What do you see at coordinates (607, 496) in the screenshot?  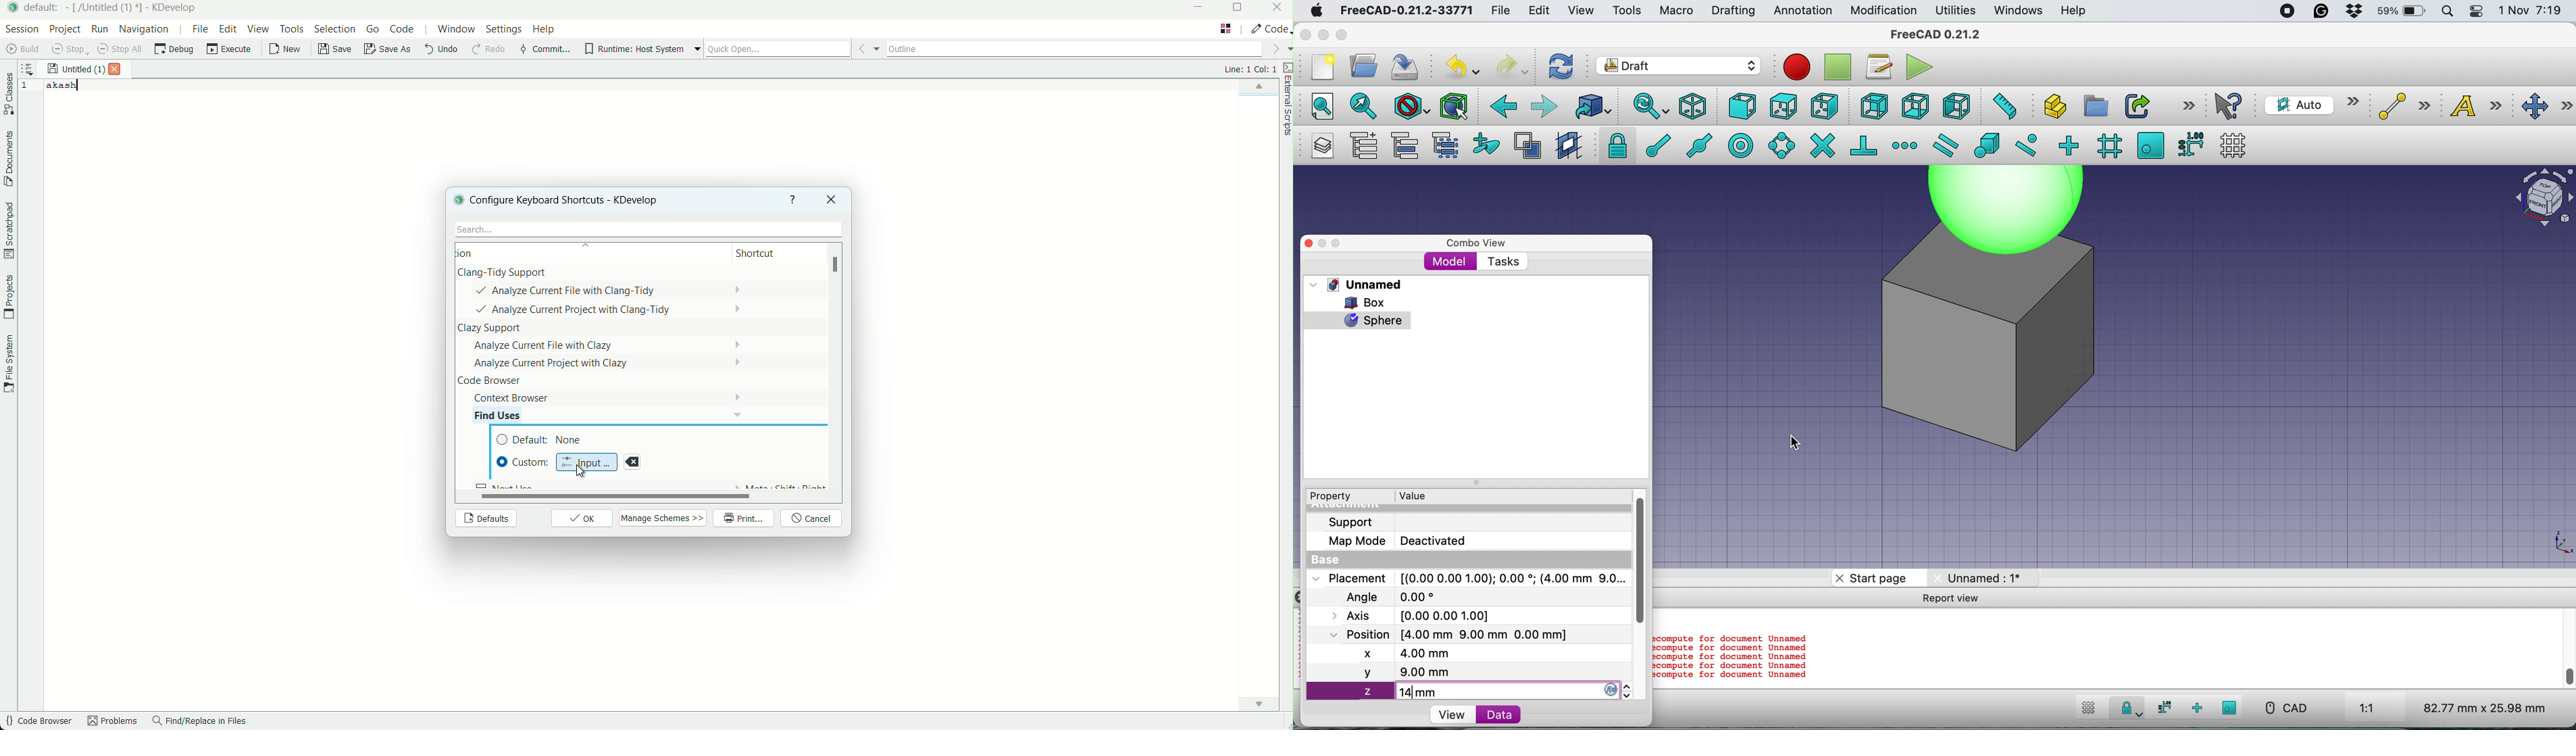 I see `scroll bar` at bounding box center [607, 496].